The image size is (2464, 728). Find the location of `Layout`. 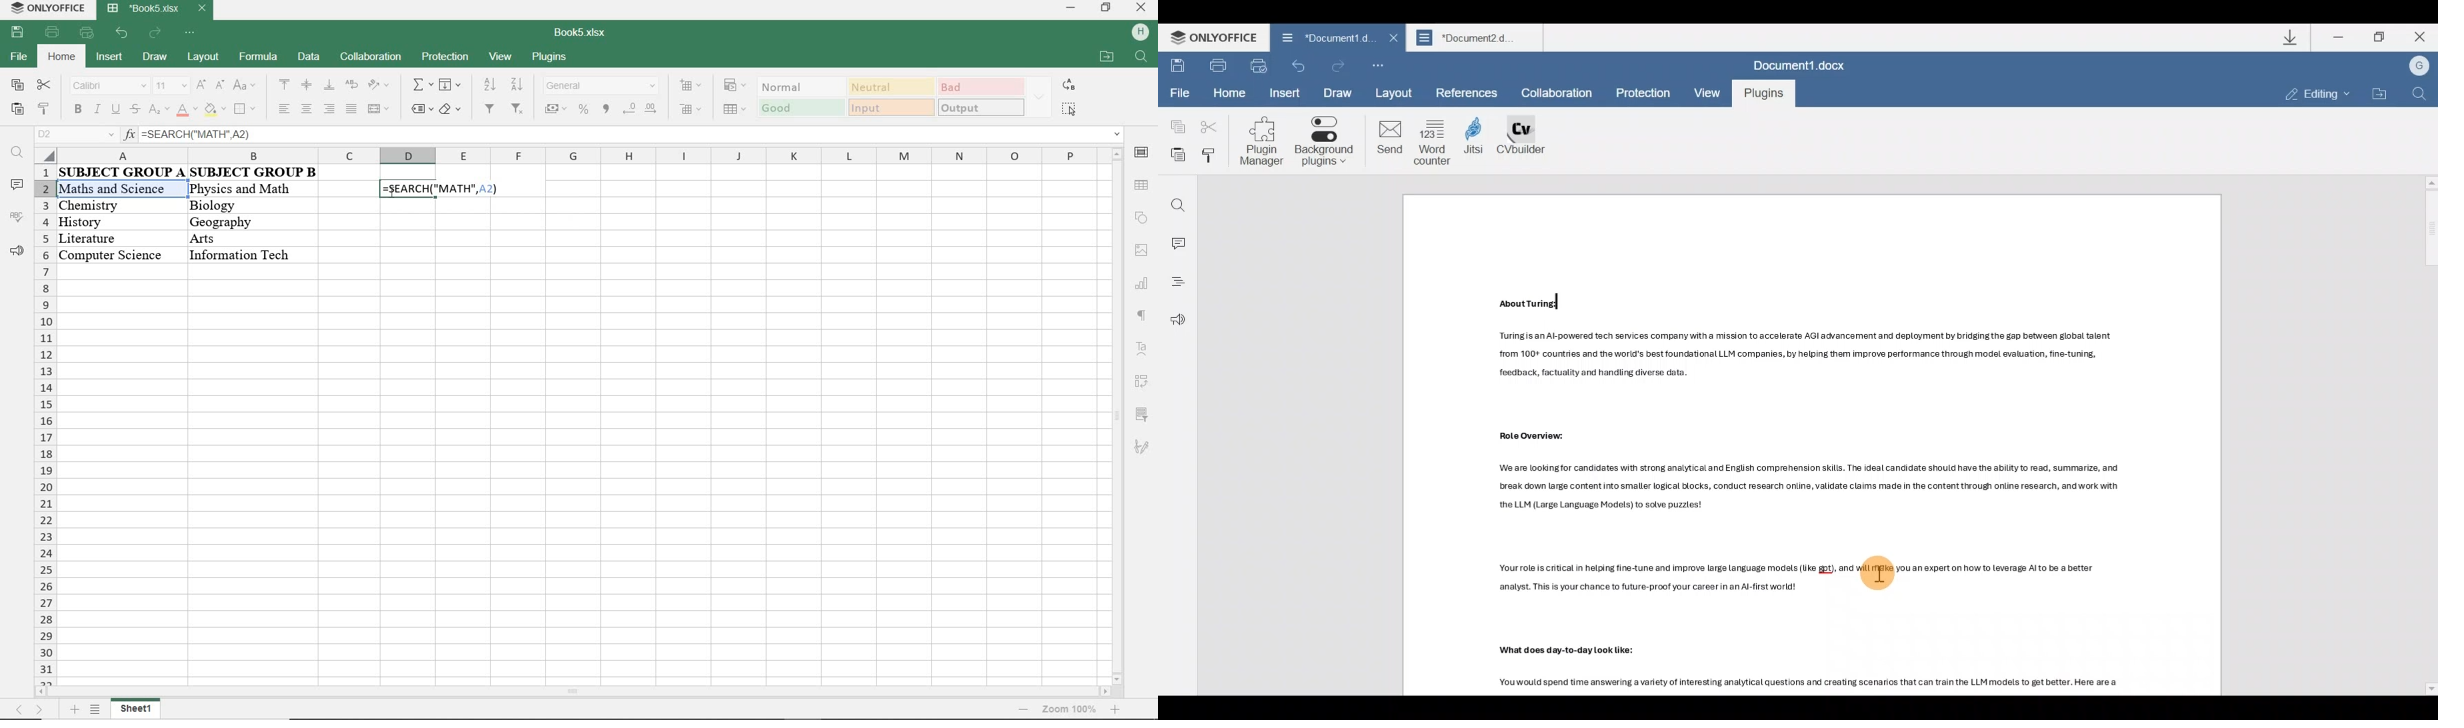

Layout is located at coordinates (1399, 93).